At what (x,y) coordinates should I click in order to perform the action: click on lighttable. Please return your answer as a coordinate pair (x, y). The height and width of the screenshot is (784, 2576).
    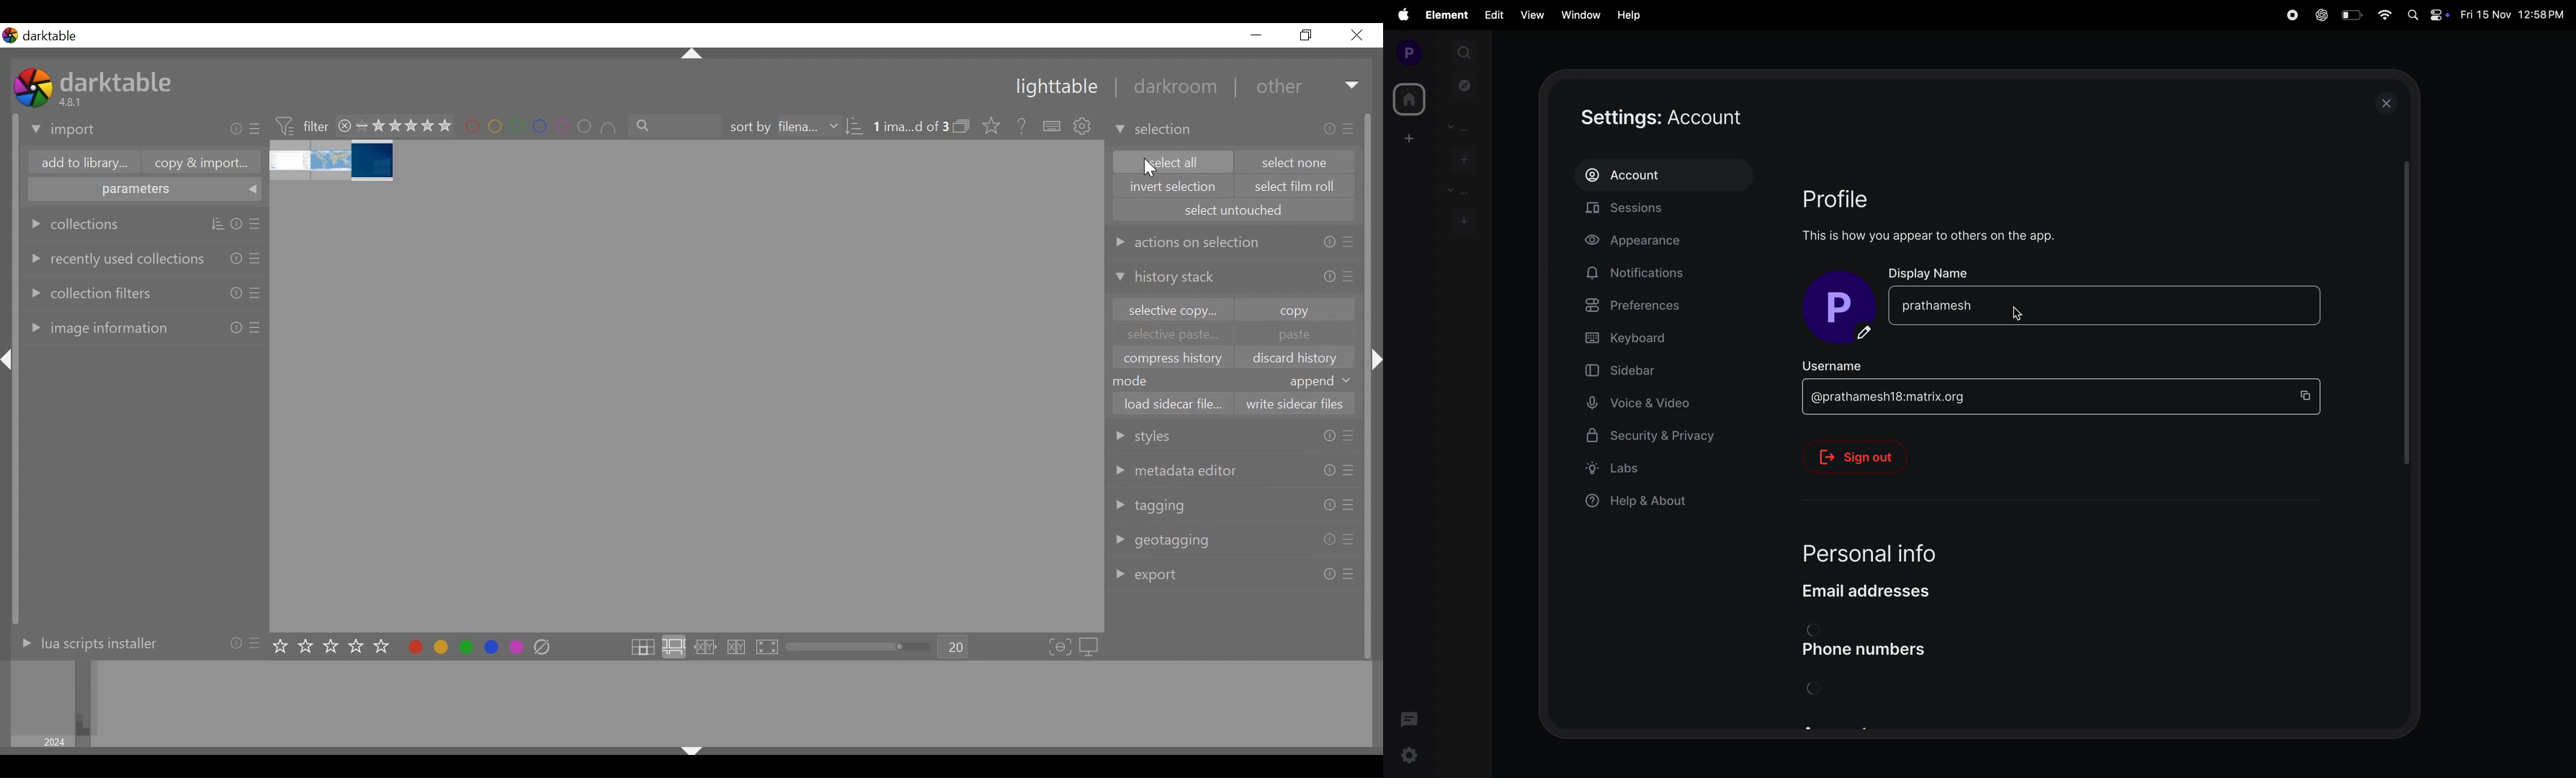
    Looking at the image, I should click on (1055, 88).